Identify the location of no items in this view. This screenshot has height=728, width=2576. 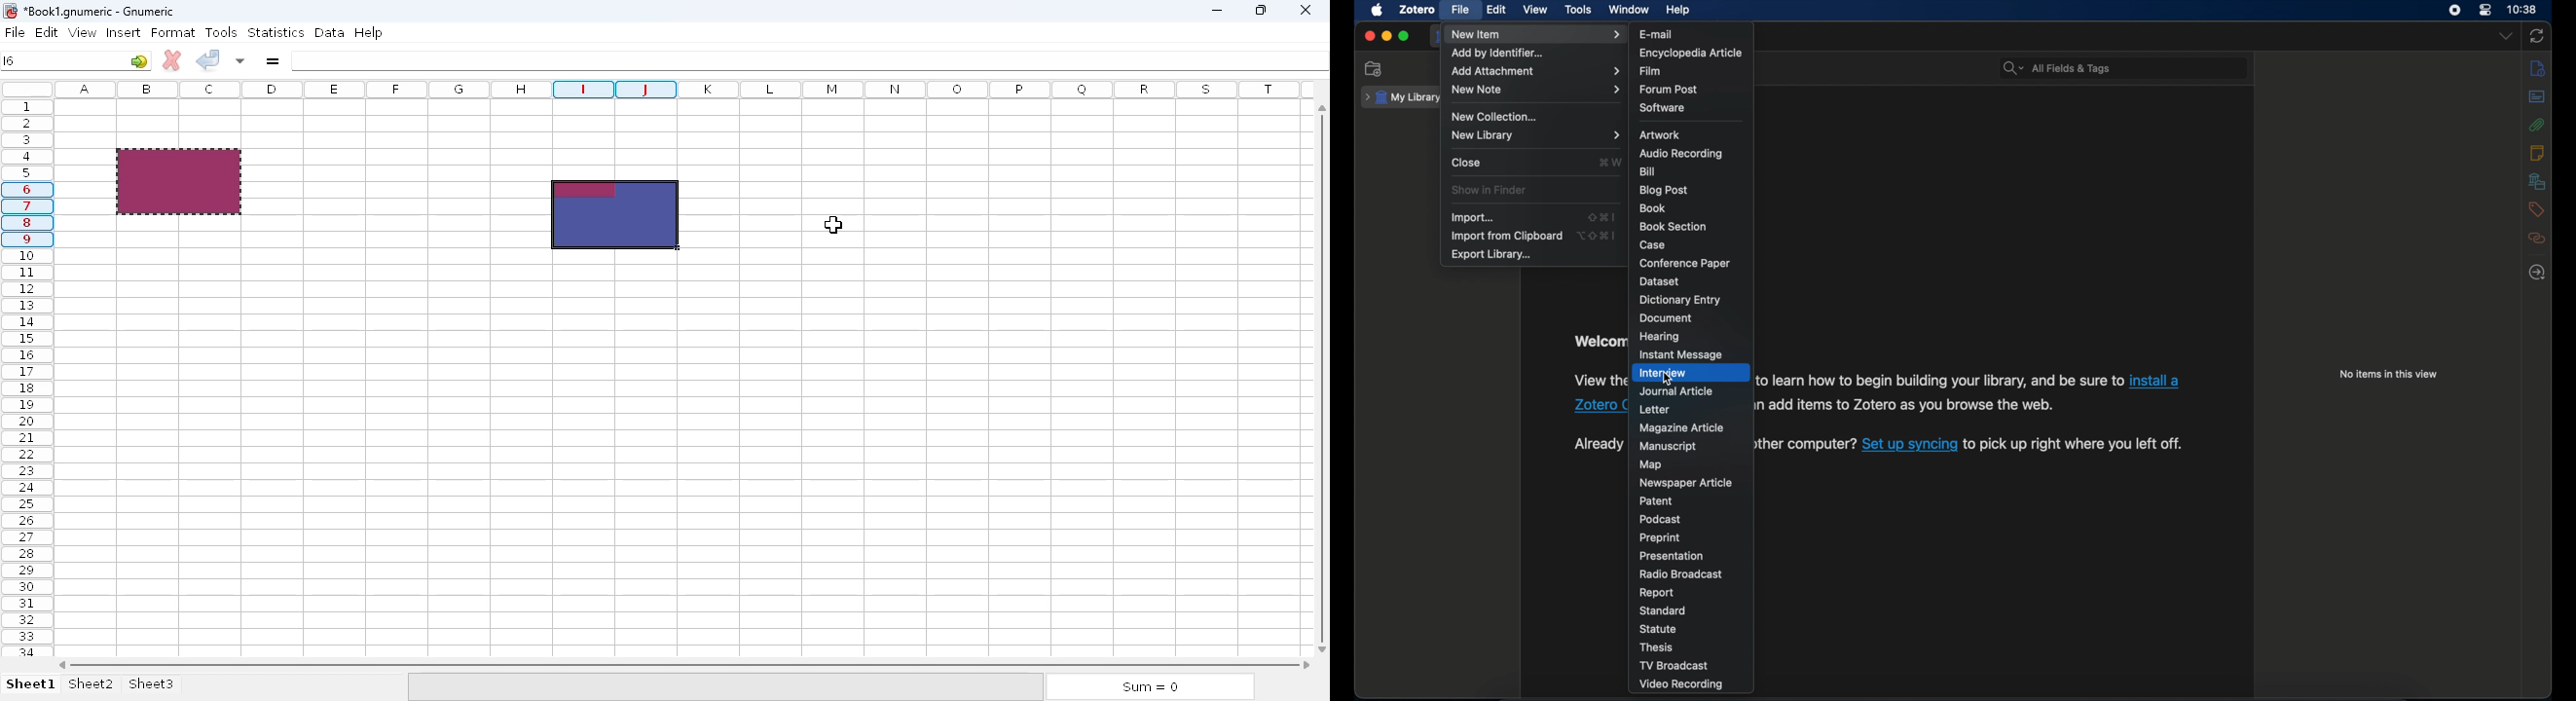
(2388, 375).